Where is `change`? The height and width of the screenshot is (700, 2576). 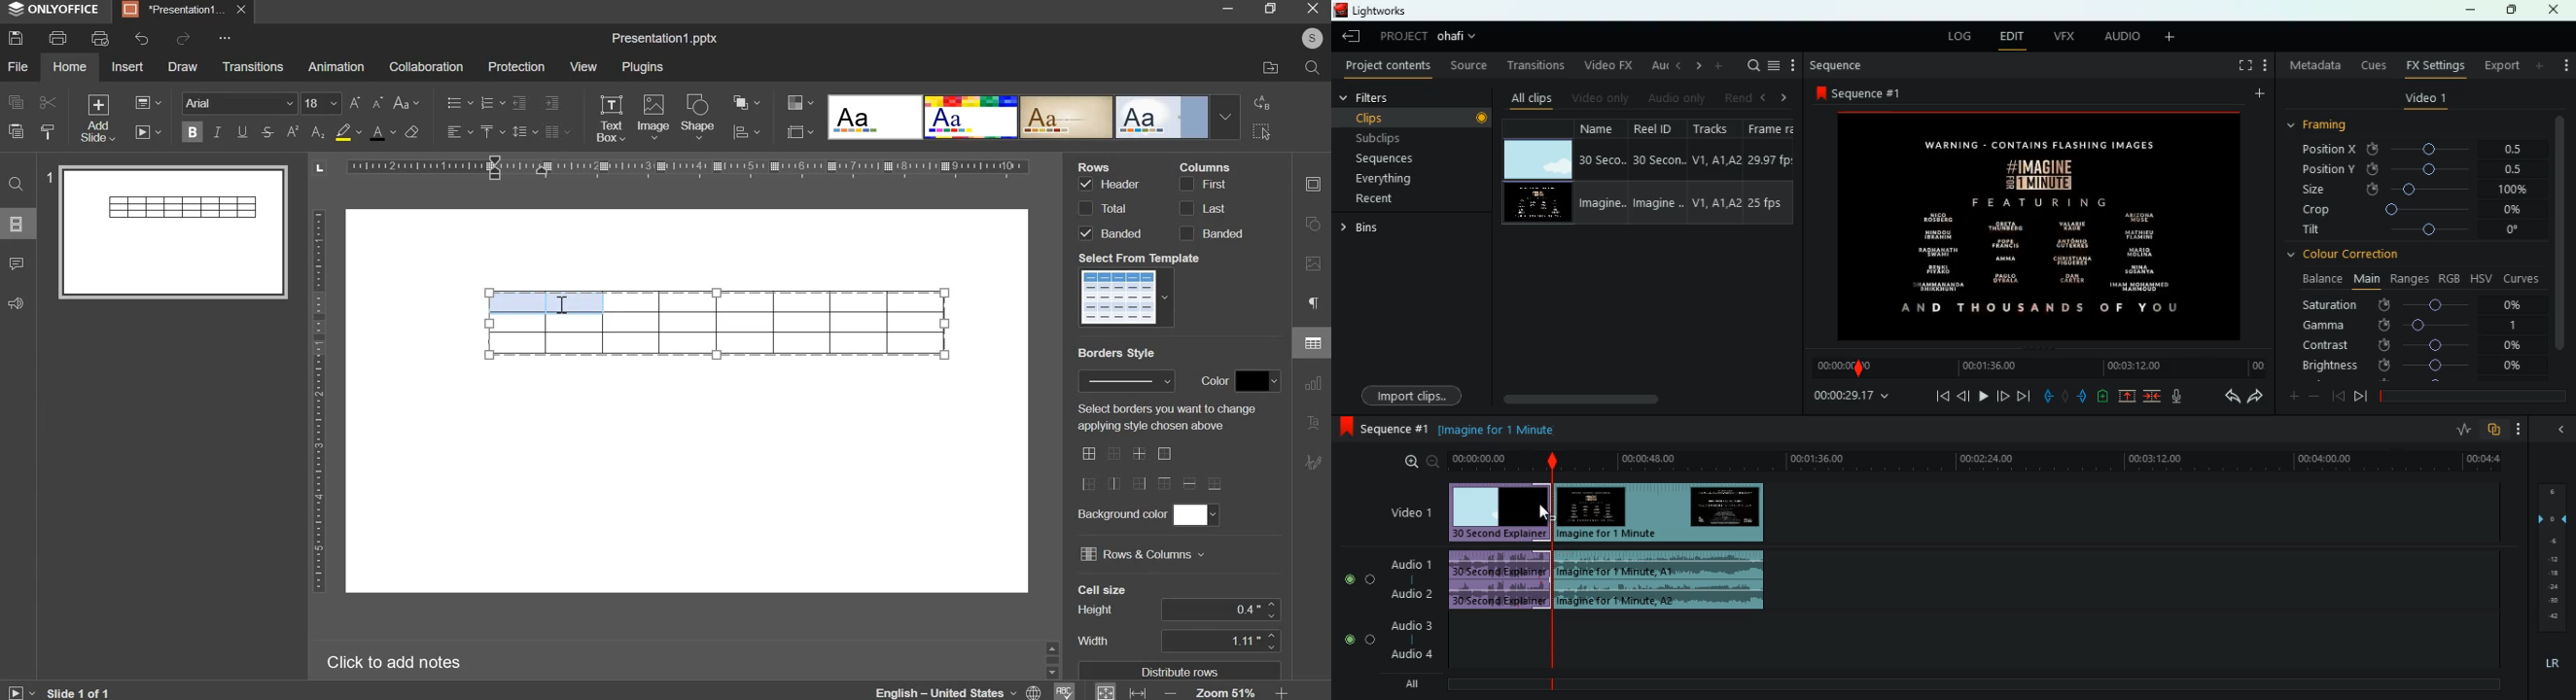 change is located at coordinates (1695, 66).